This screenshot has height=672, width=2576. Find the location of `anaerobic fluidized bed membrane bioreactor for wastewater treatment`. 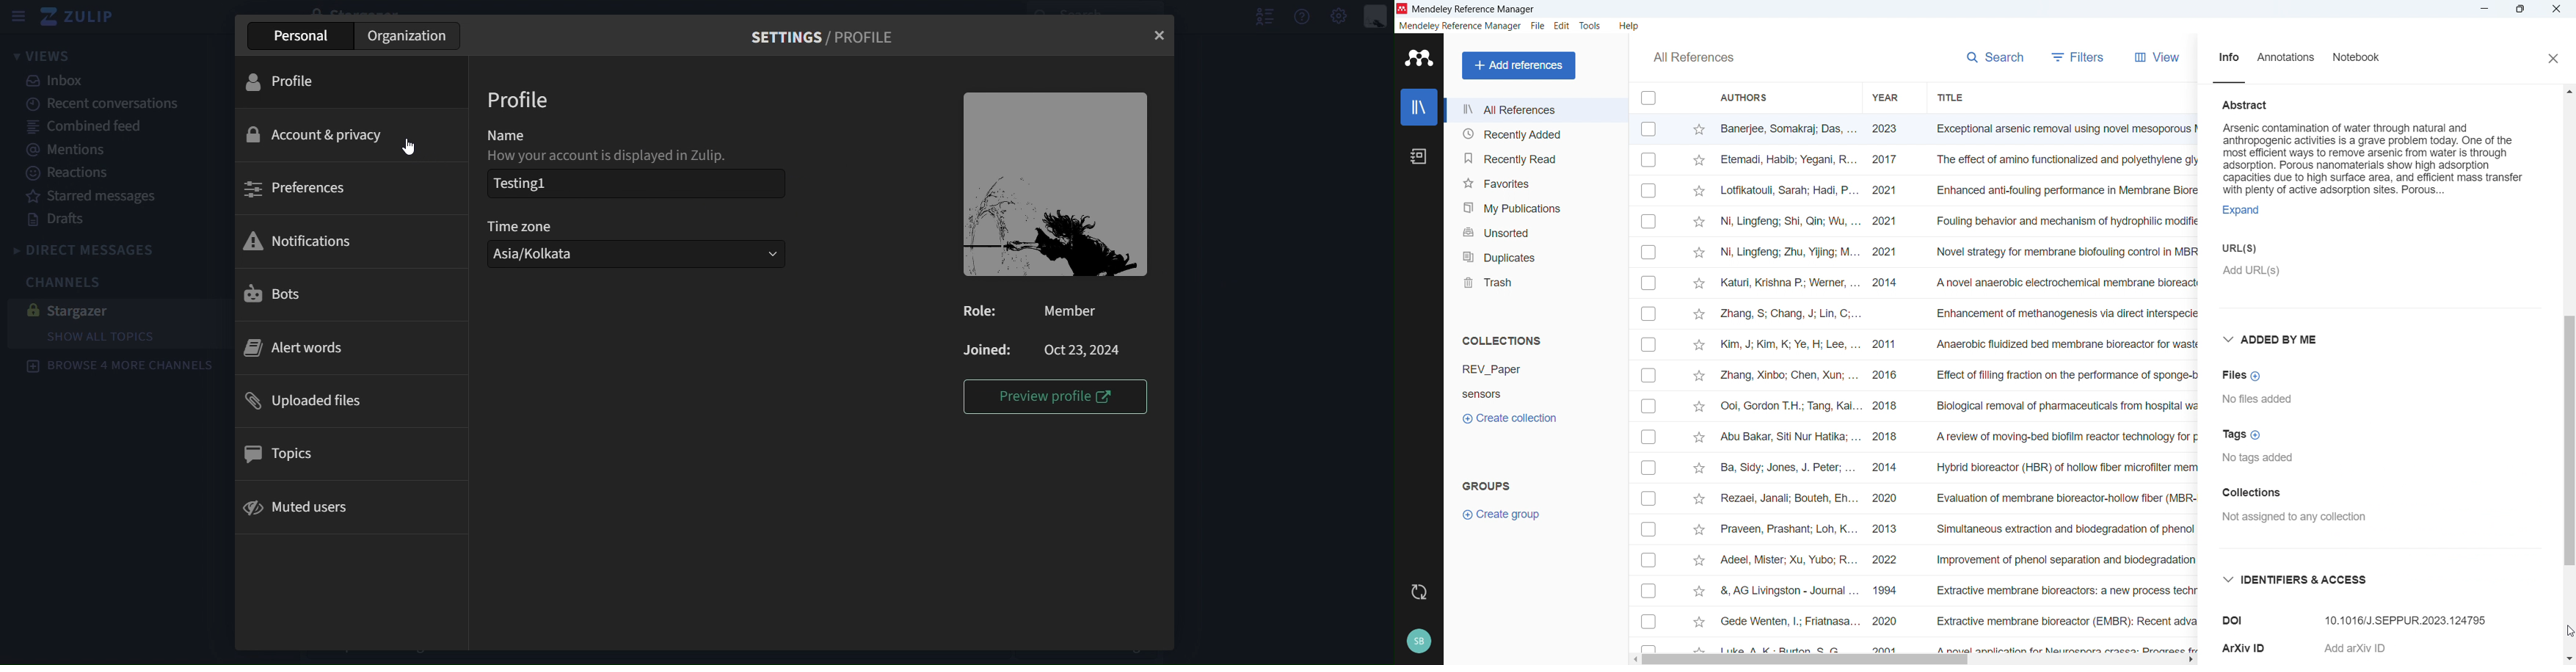

anaerobic fluidized bed membrane bioreactor for wastewater treatment is located at coordinates (2064, 344).